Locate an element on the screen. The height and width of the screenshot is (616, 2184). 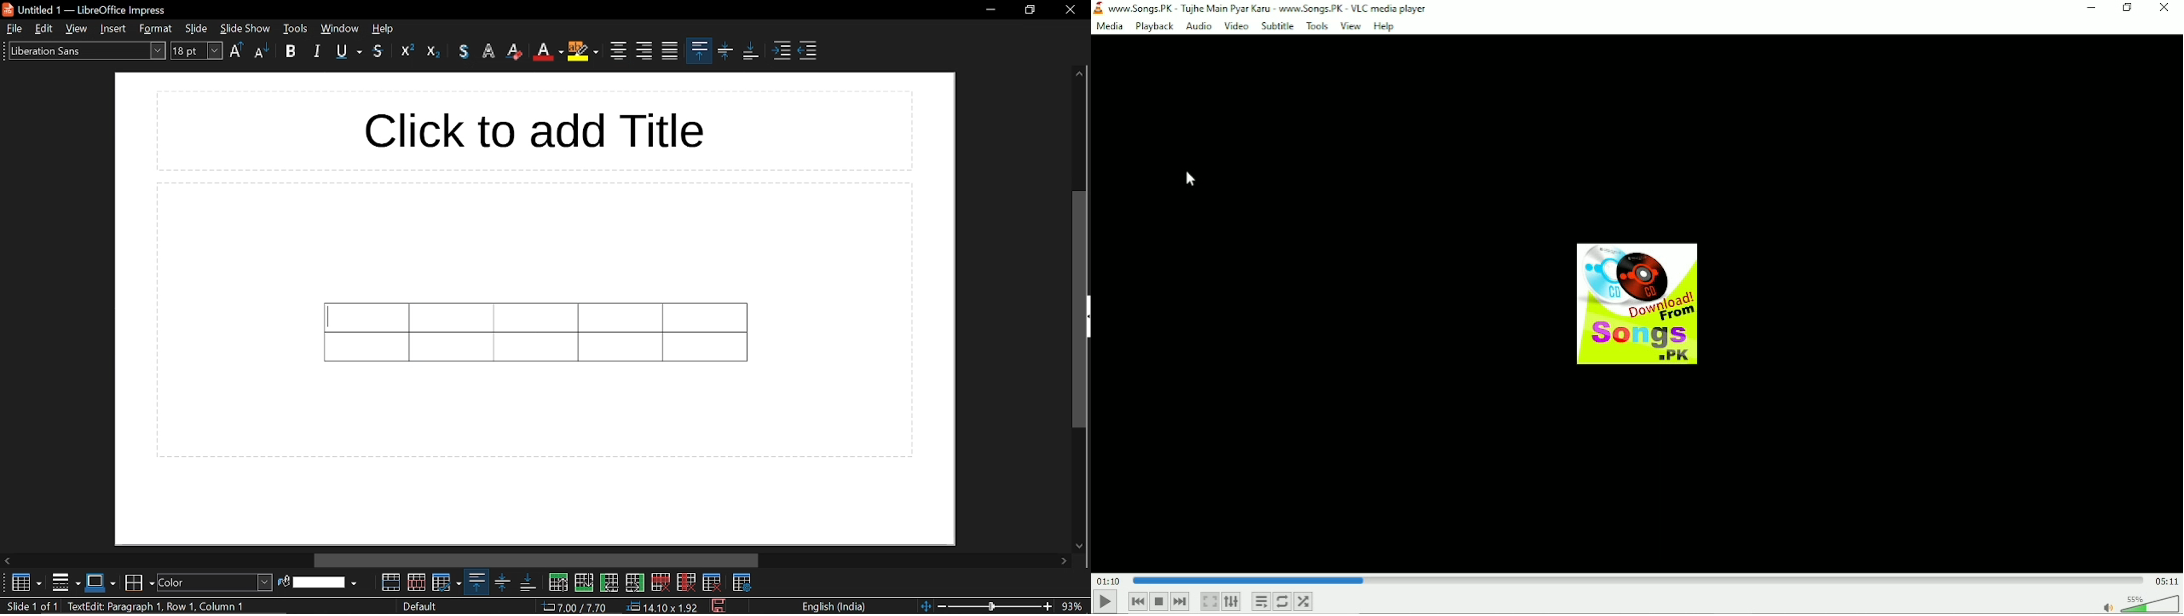
merge cells is located at coordinates (392, 582).